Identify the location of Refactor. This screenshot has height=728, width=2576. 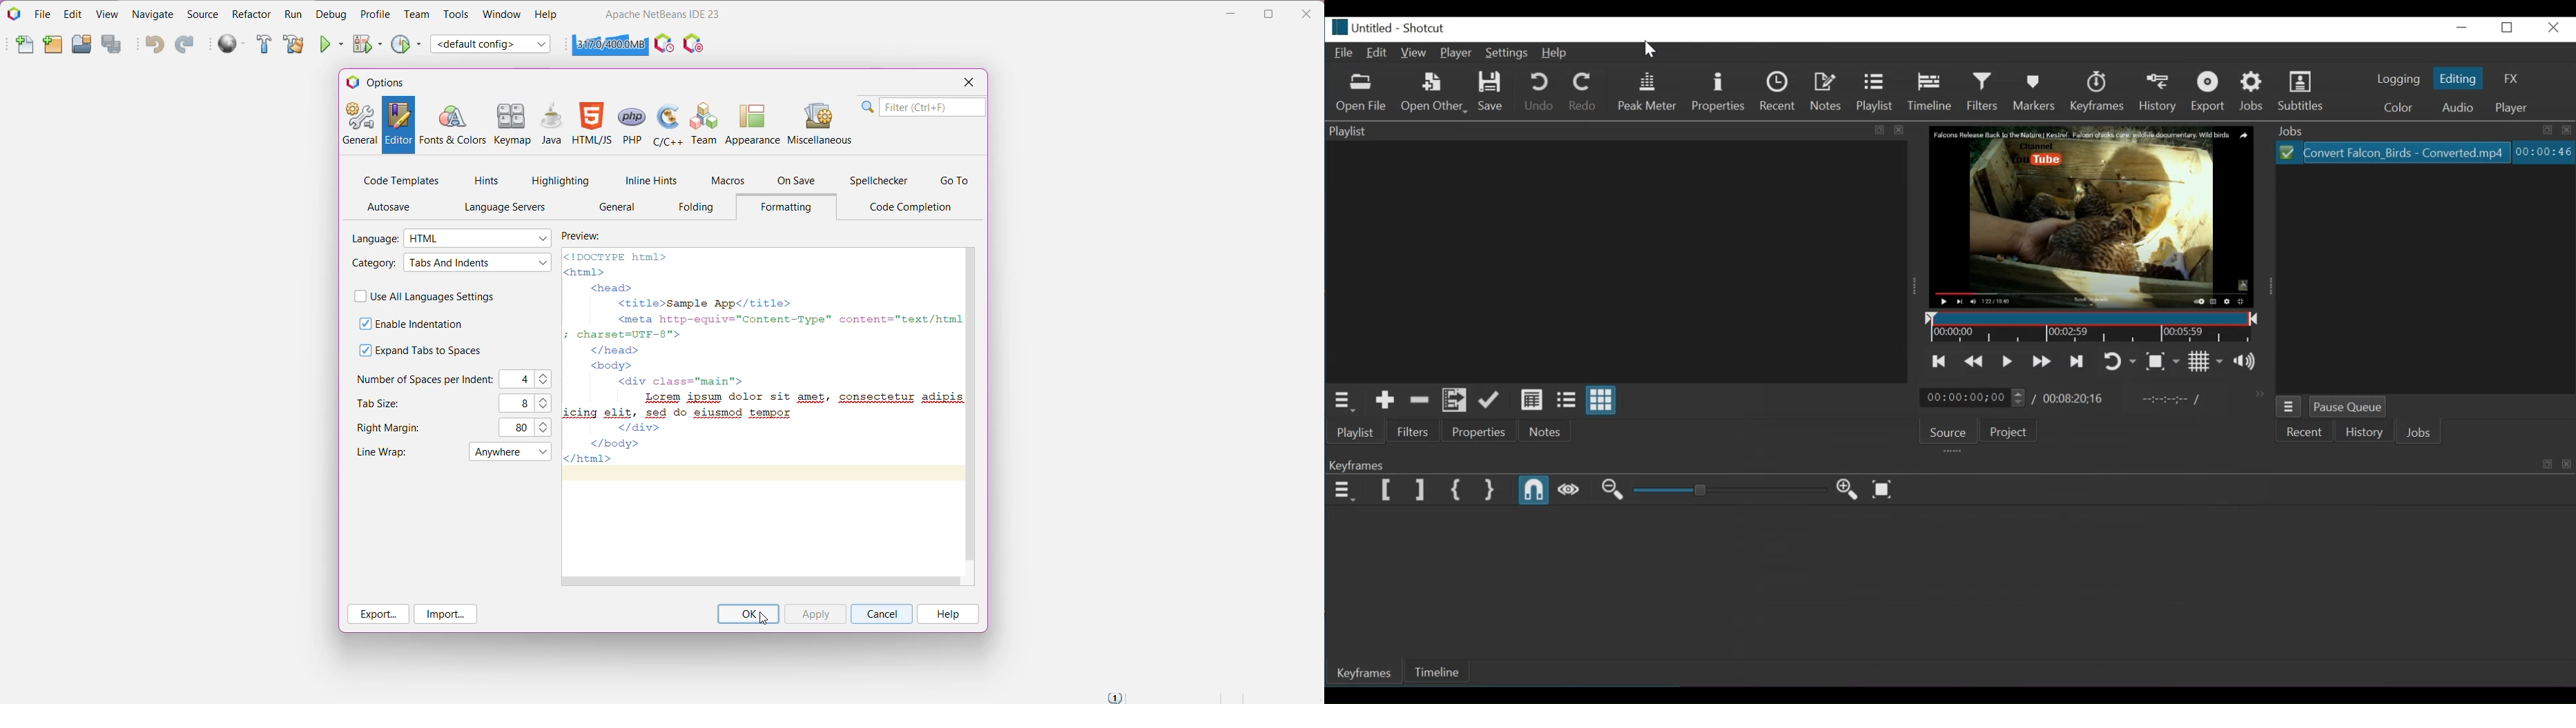
(251, 14).